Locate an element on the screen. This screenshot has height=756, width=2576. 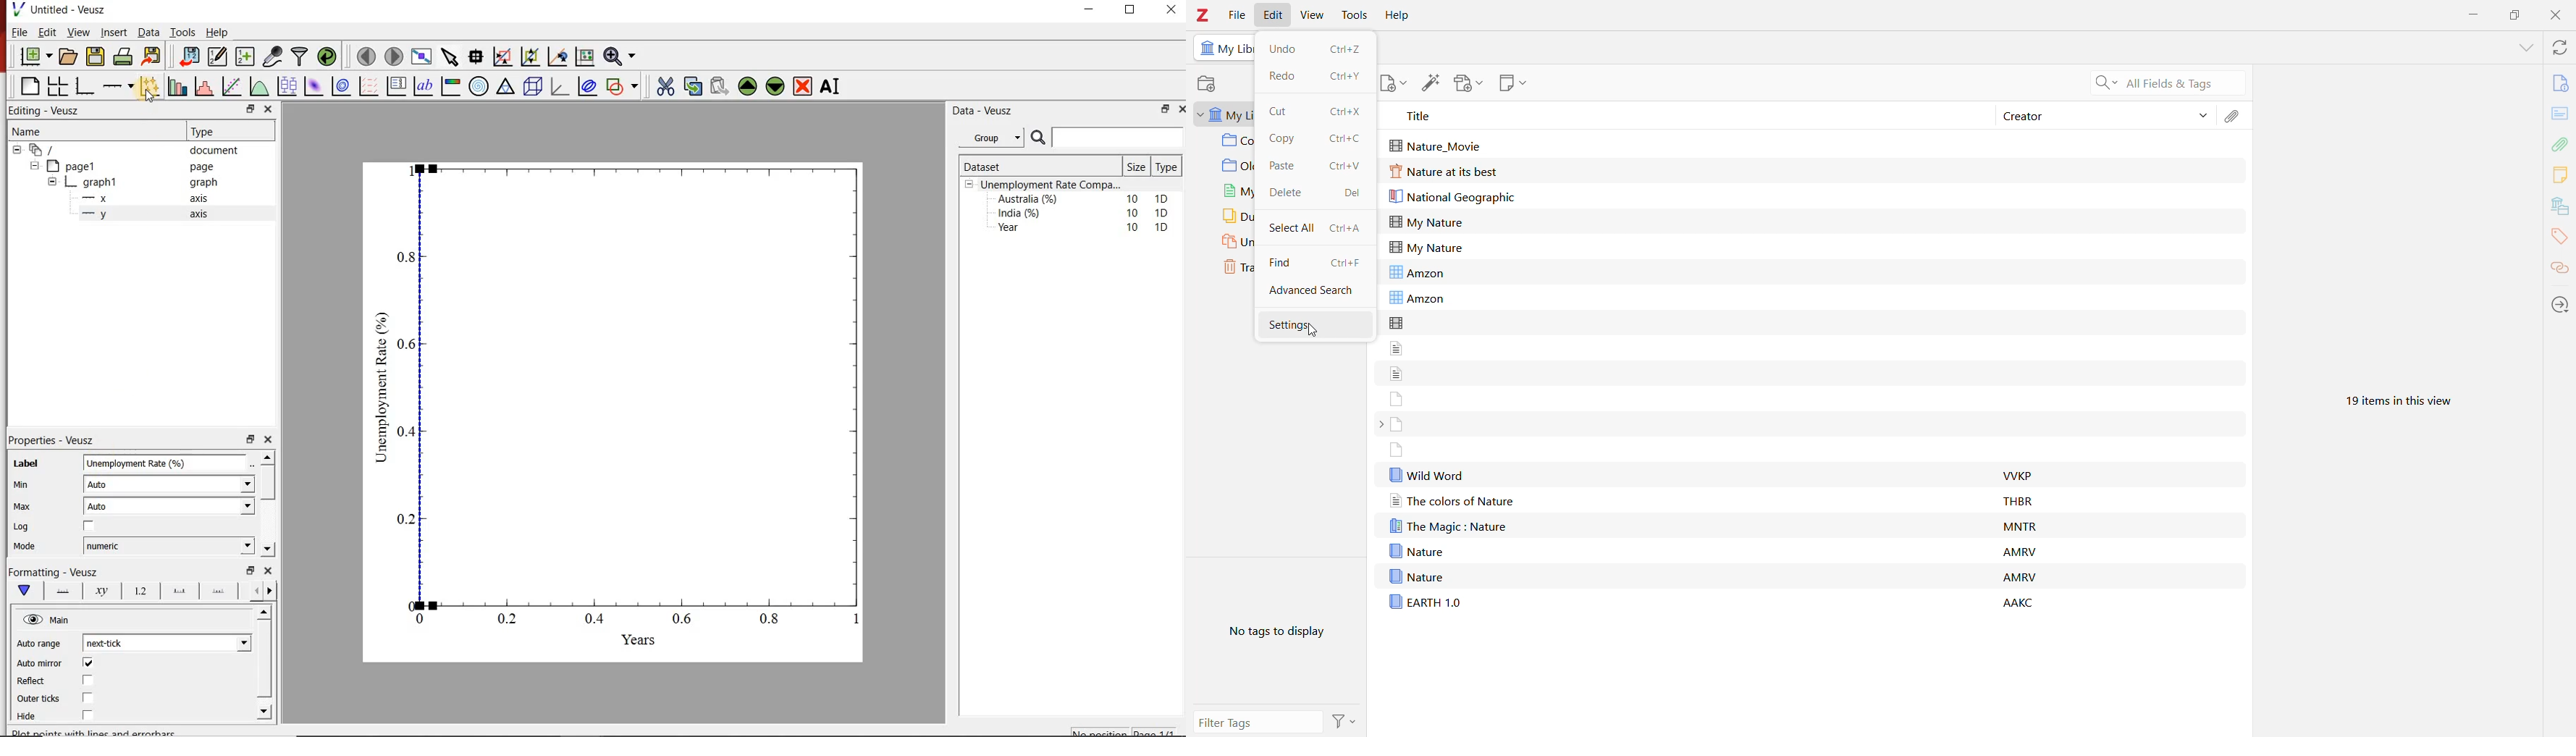
next-tick is located at coordinates (168, 641).